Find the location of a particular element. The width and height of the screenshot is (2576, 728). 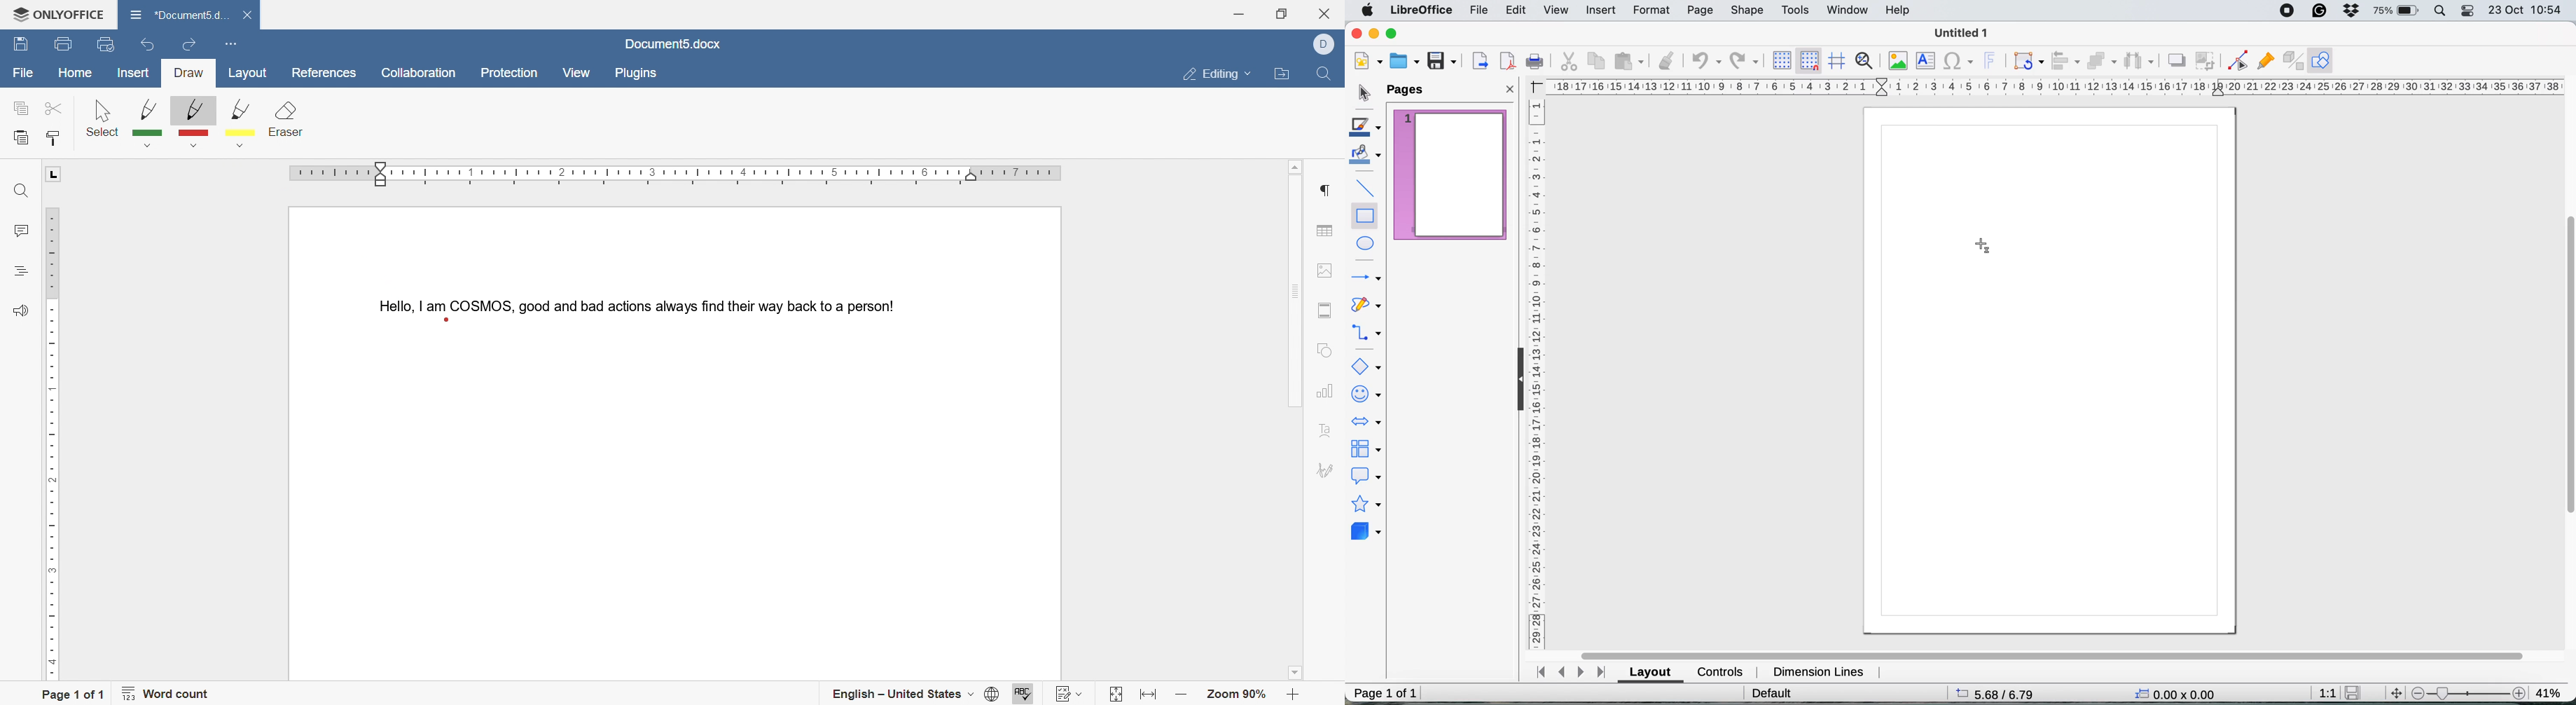

toggle point edit mode is located at coordinates (2234, 62).